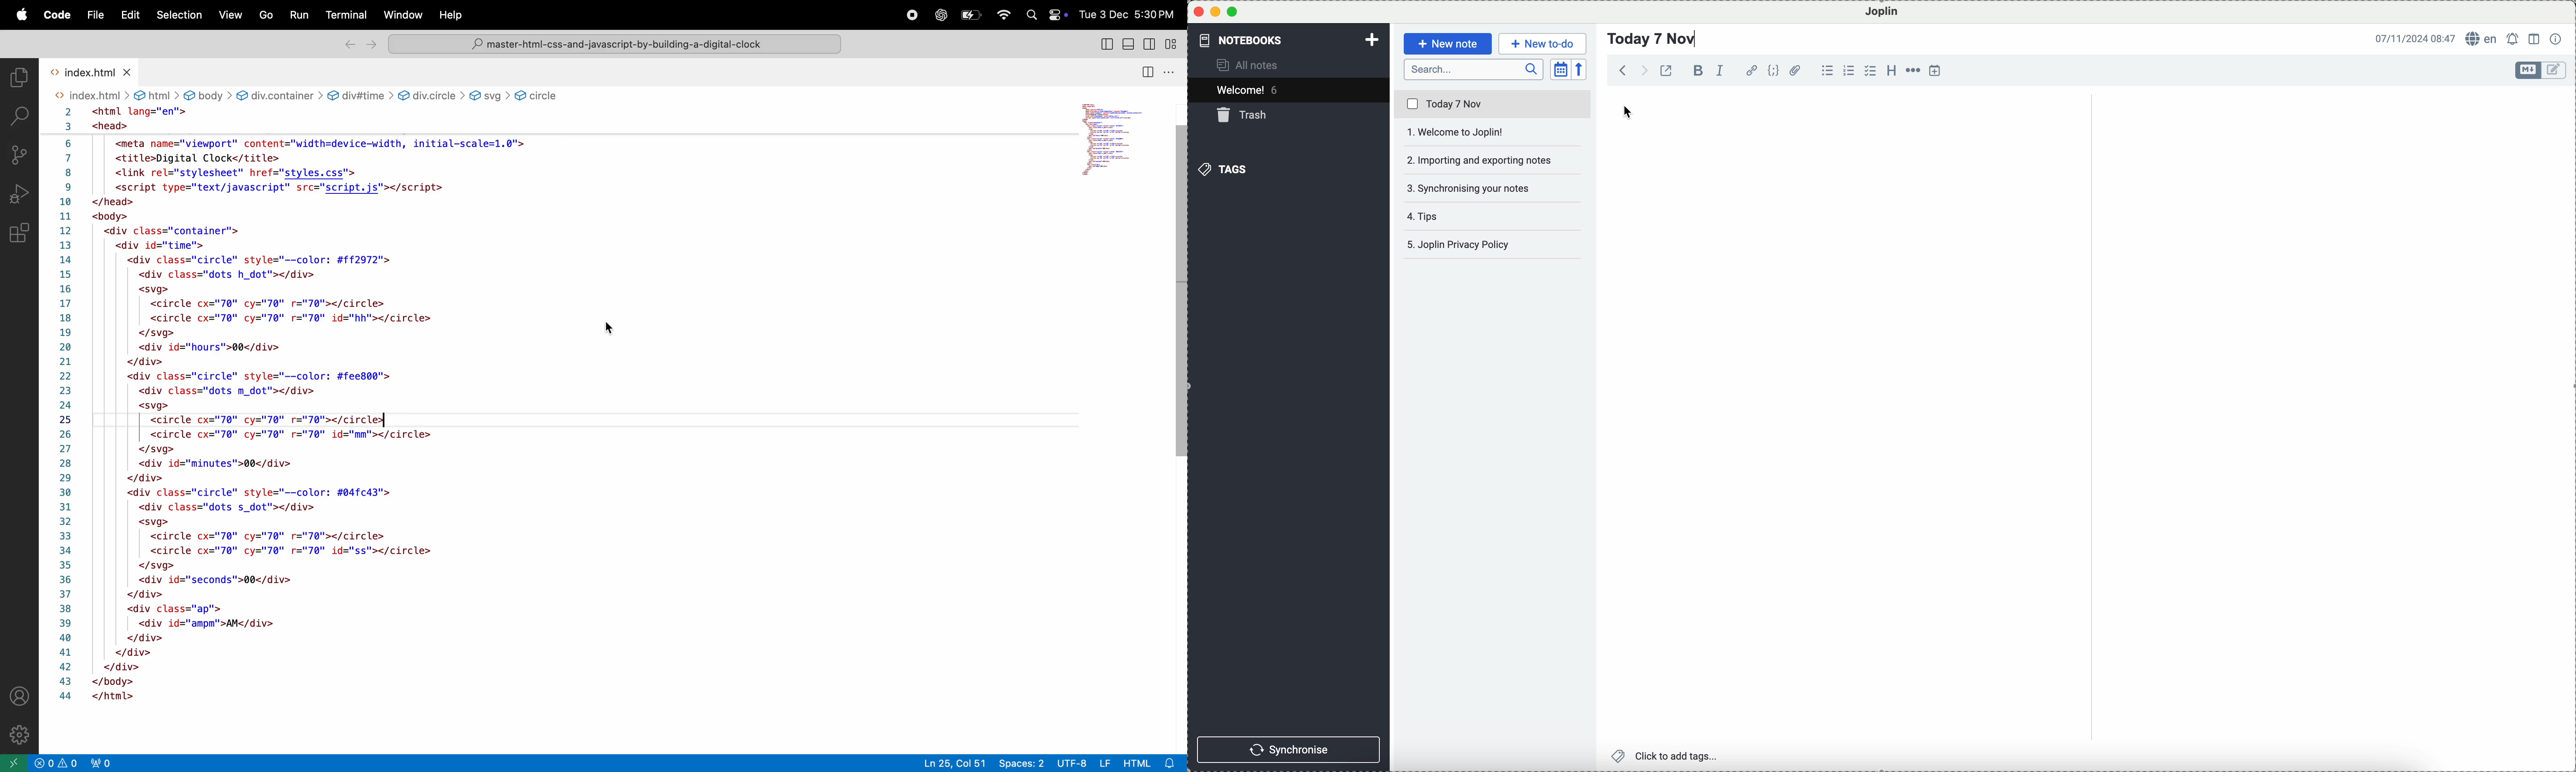 This screenshot has width=2576, height=784. I want to click on maximize, so click(1233, 12).